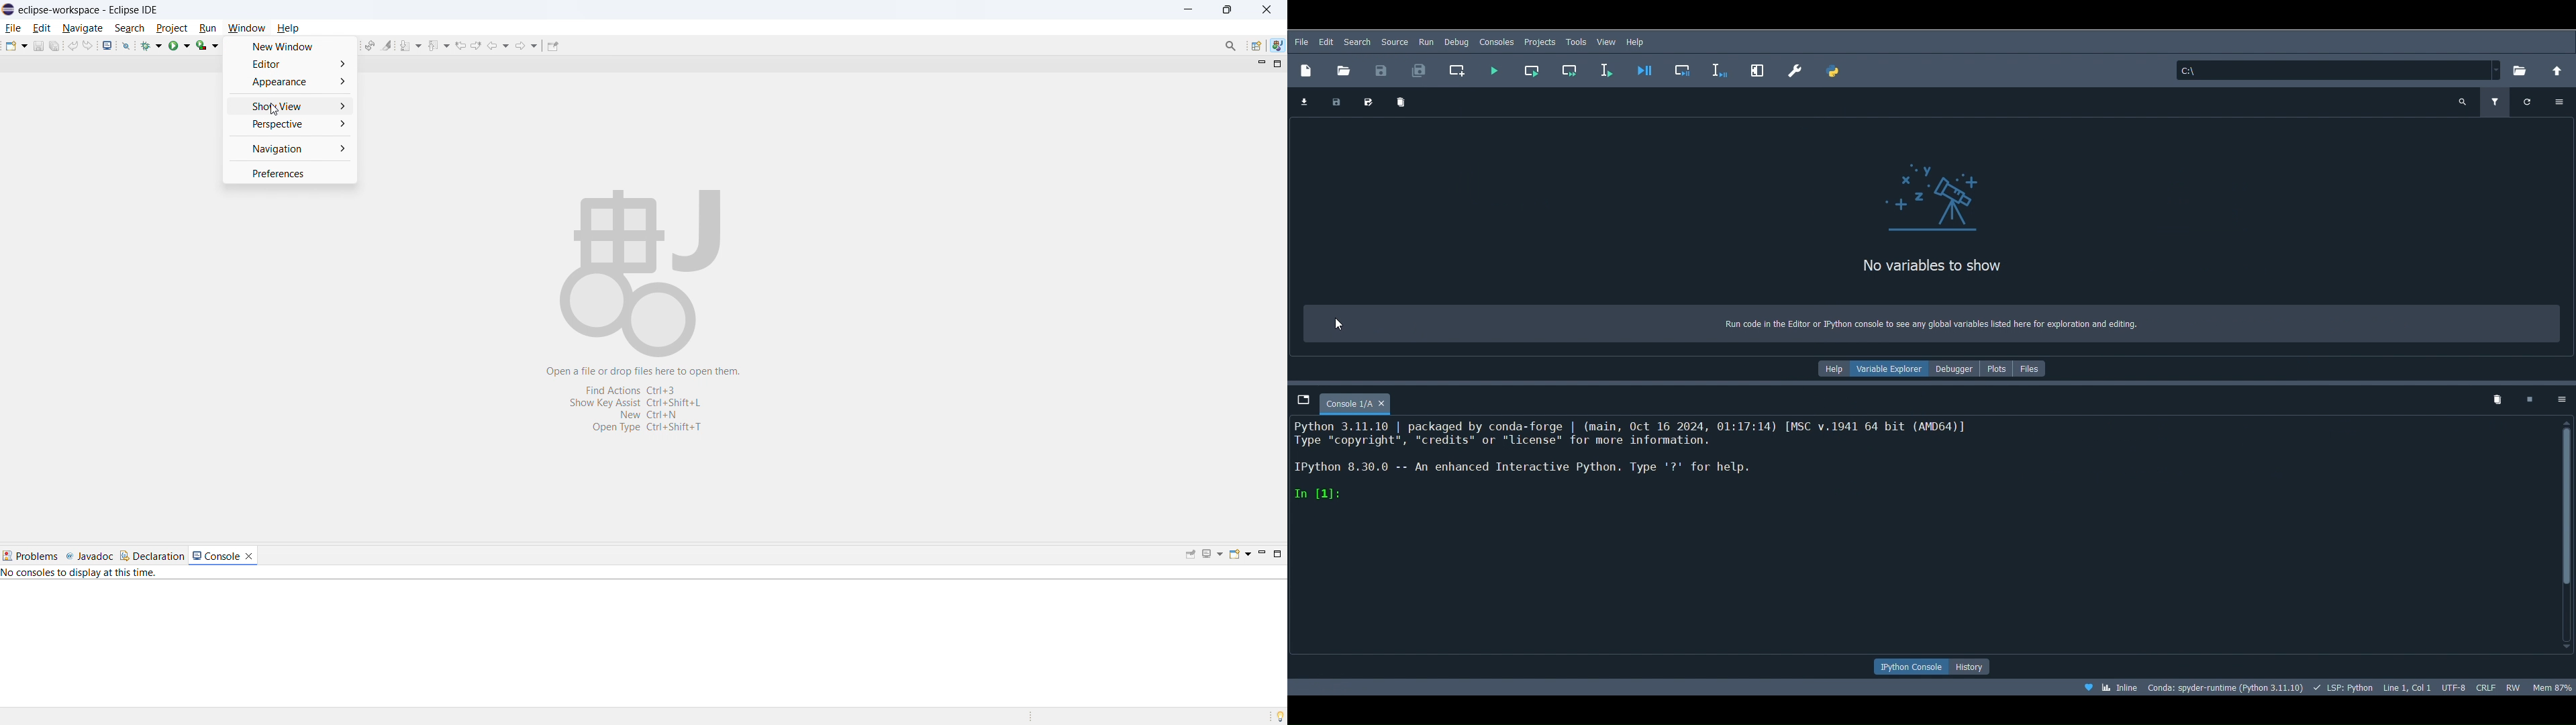 This screenshot has height=728, width=2576. I want to click on Interrupt kernel, so click(2530, 398).